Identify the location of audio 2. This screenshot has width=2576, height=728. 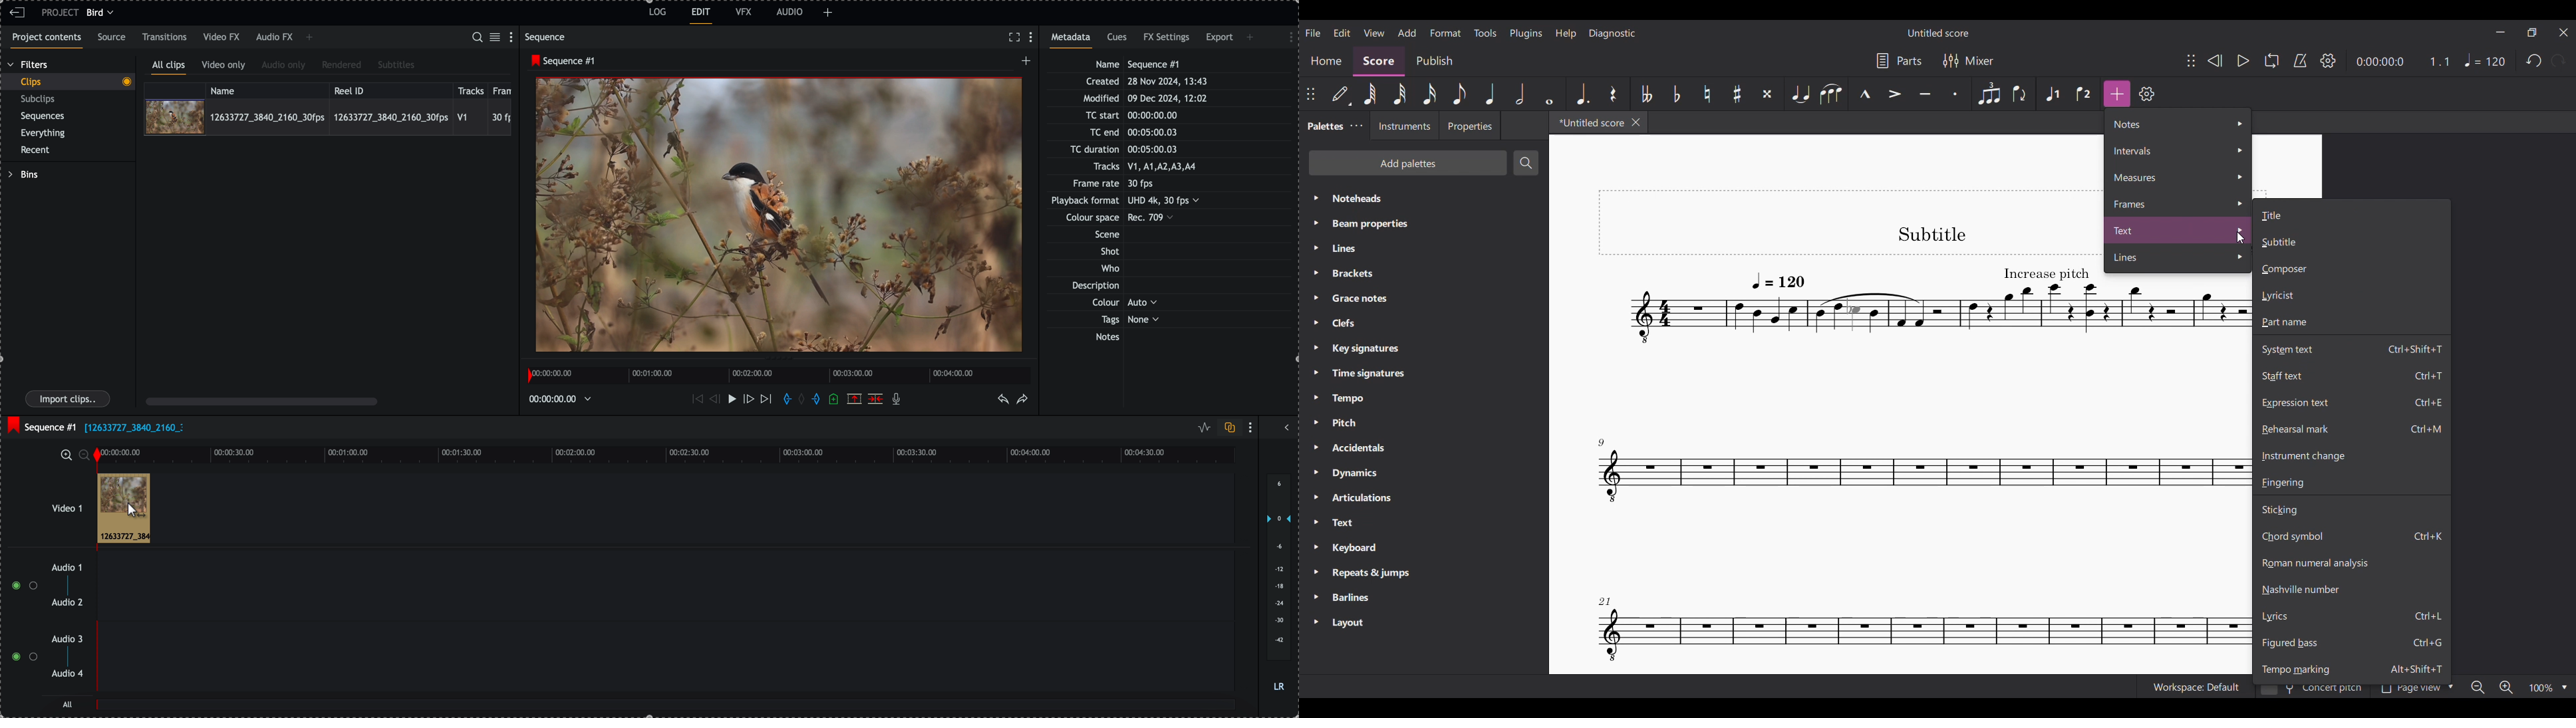
(66, 603).